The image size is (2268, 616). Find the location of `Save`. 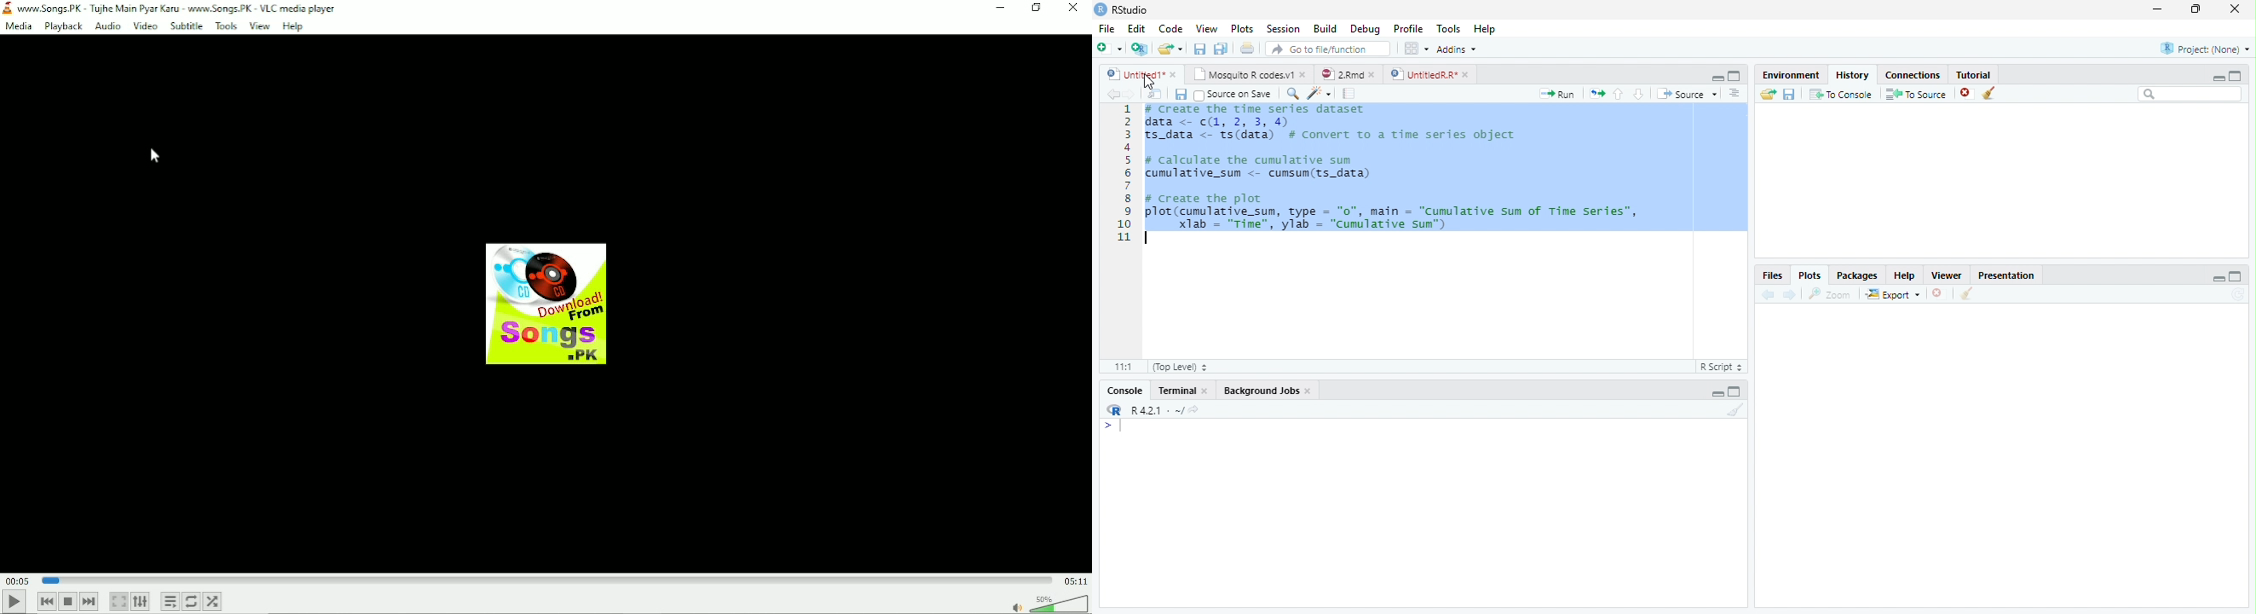

Save is located at coordinates (1199, 50).